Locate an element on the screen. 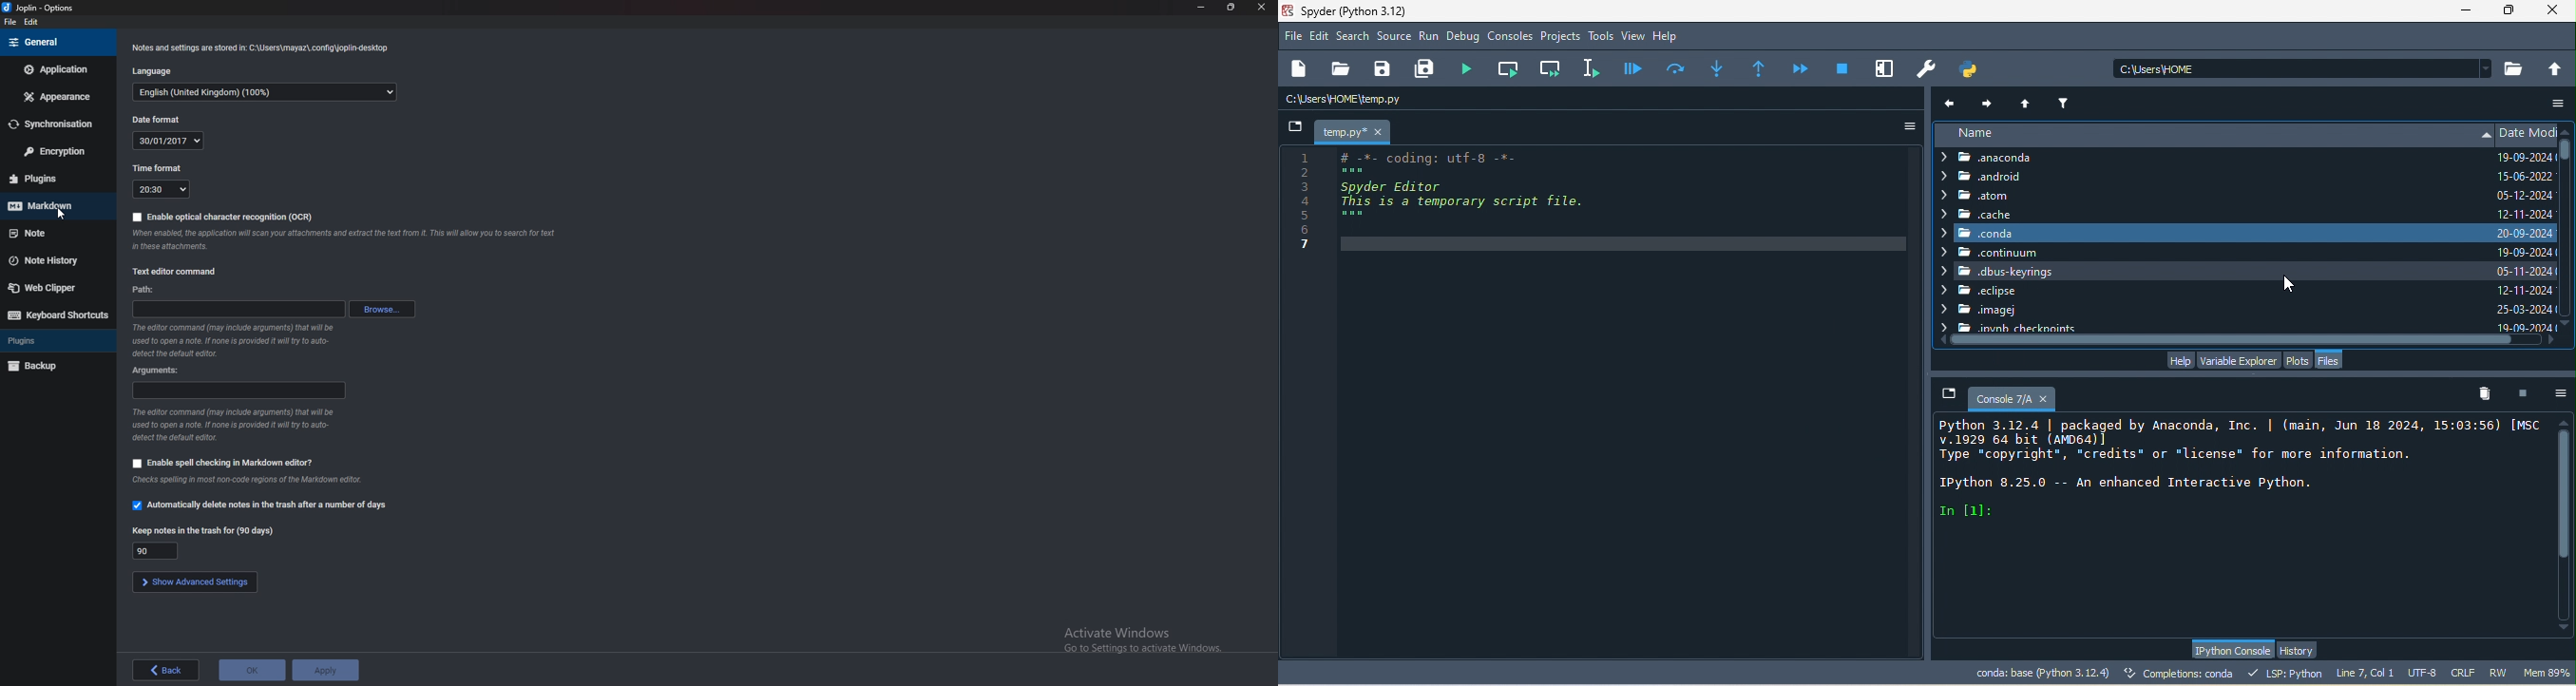 Image resolution: width=2576 pixels, height=700 pixels. browse tabs is located at coordinates (1296, 128).